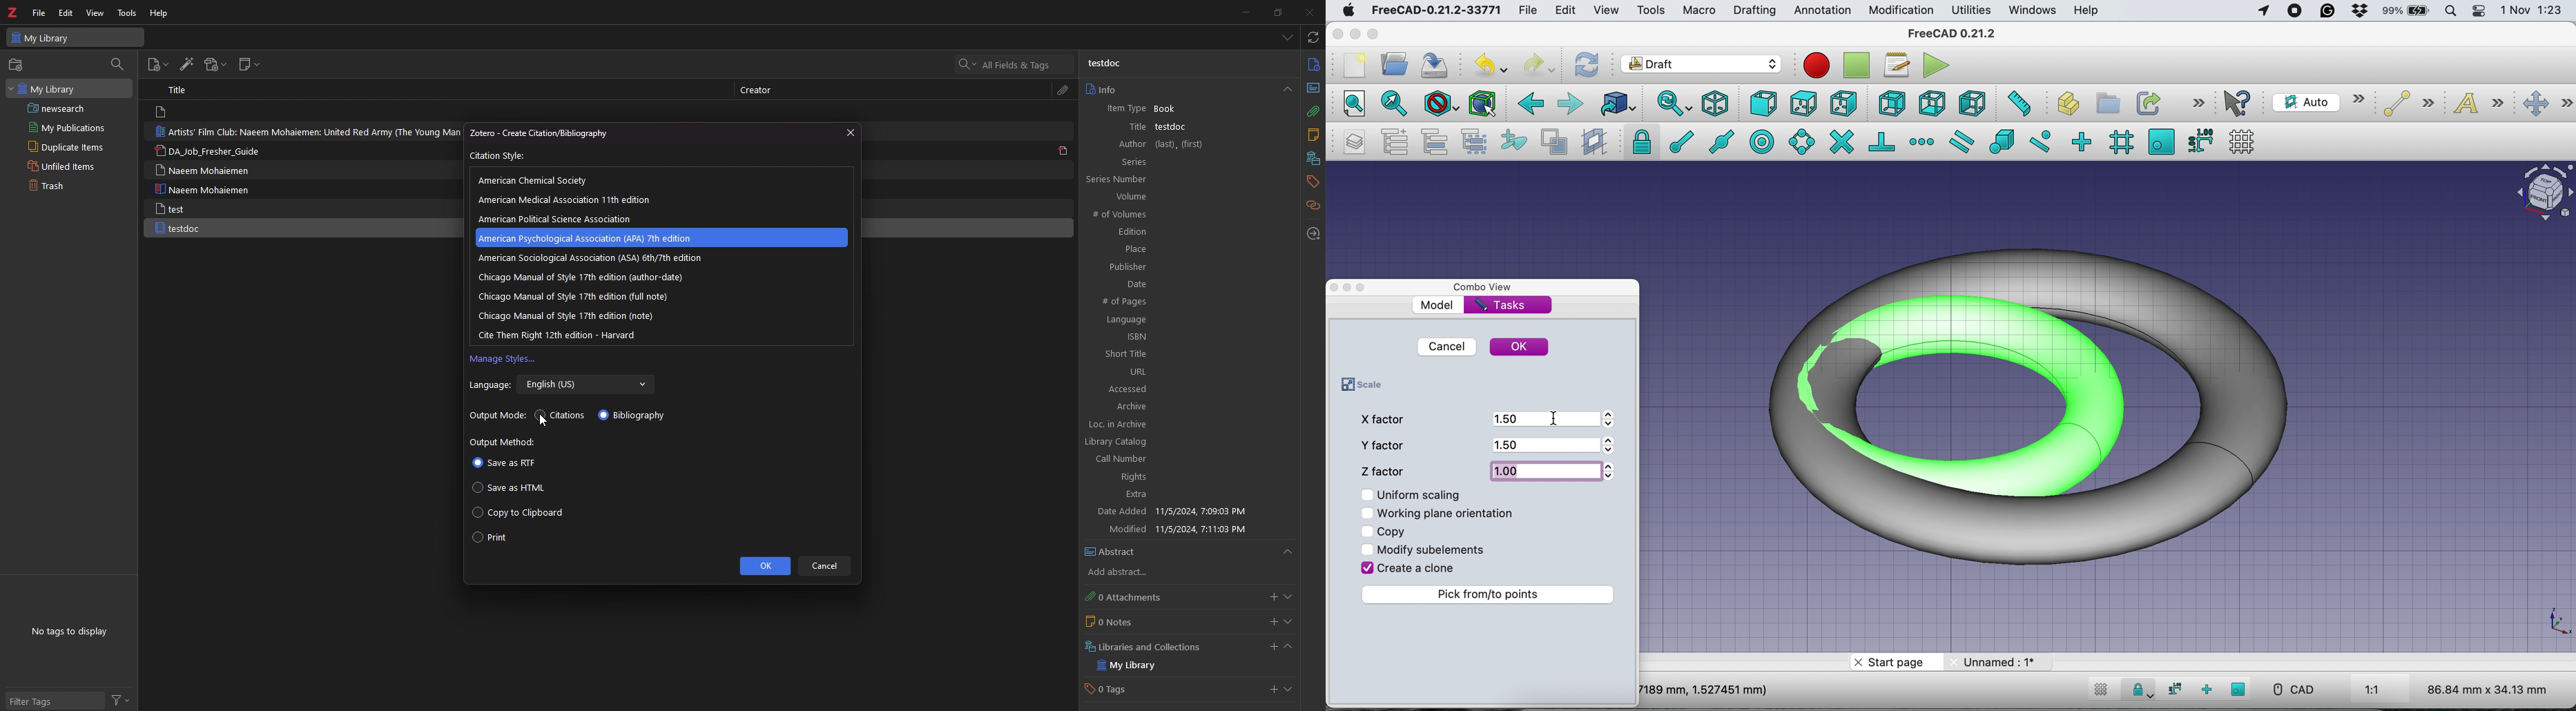  What do you see at coordinates (1186, 354) in the screenshot?
I see `Short Title` at bounding box center [1186, 354].